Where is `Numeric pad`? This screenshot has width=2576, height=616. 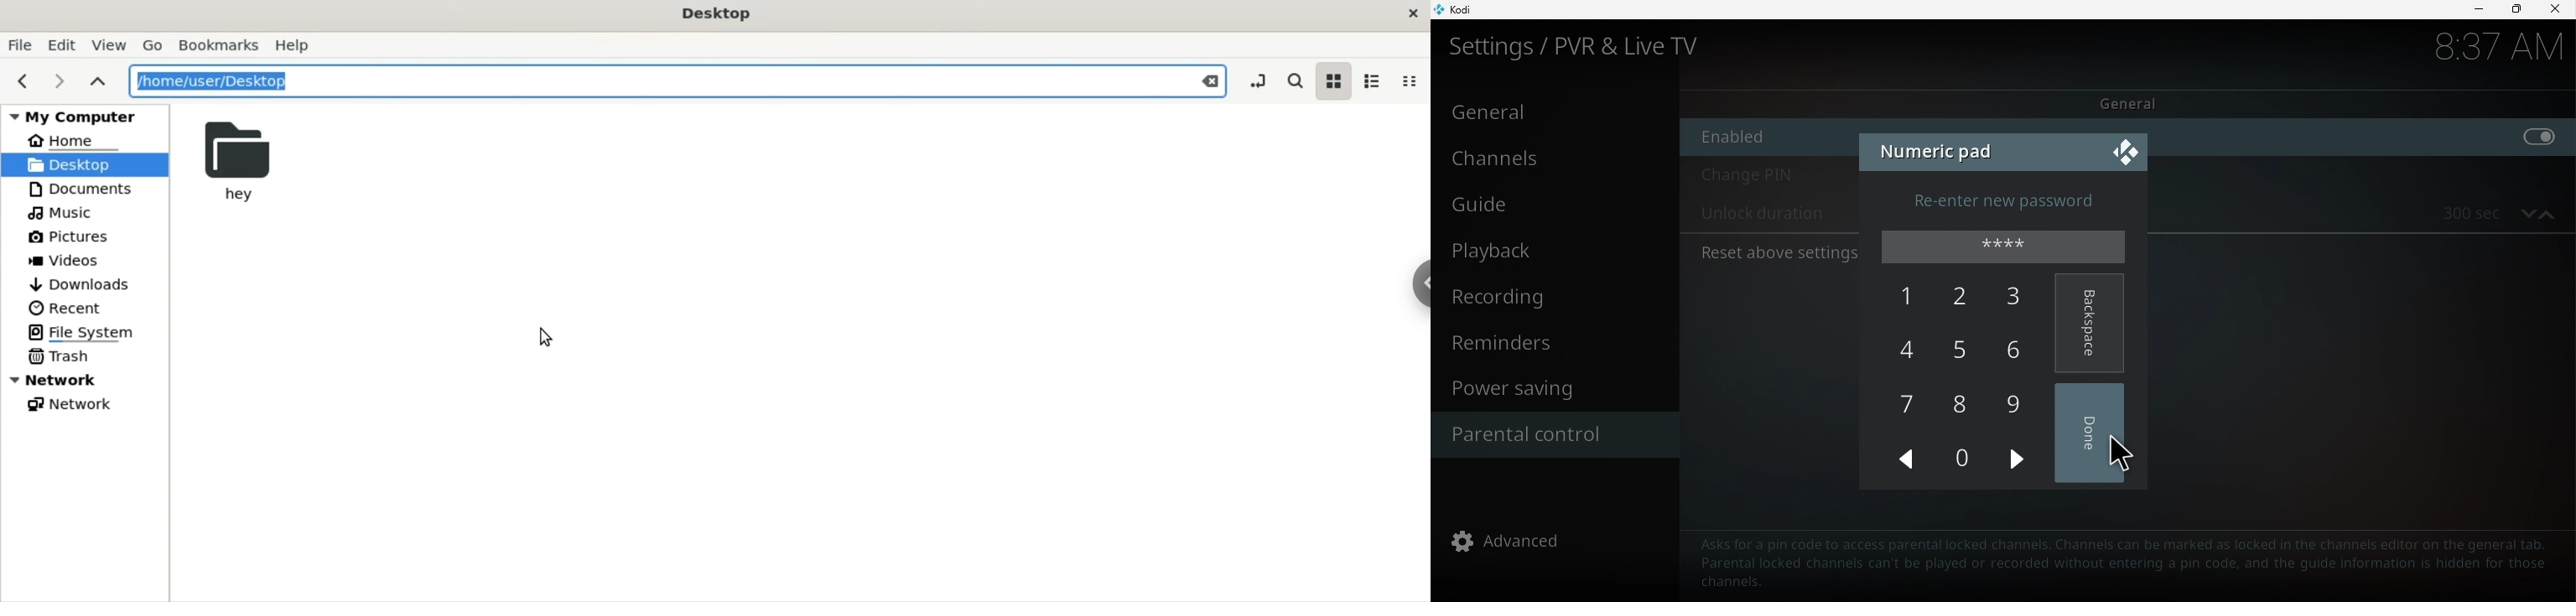
Numeric pad is located at coordinates (1938, 148).